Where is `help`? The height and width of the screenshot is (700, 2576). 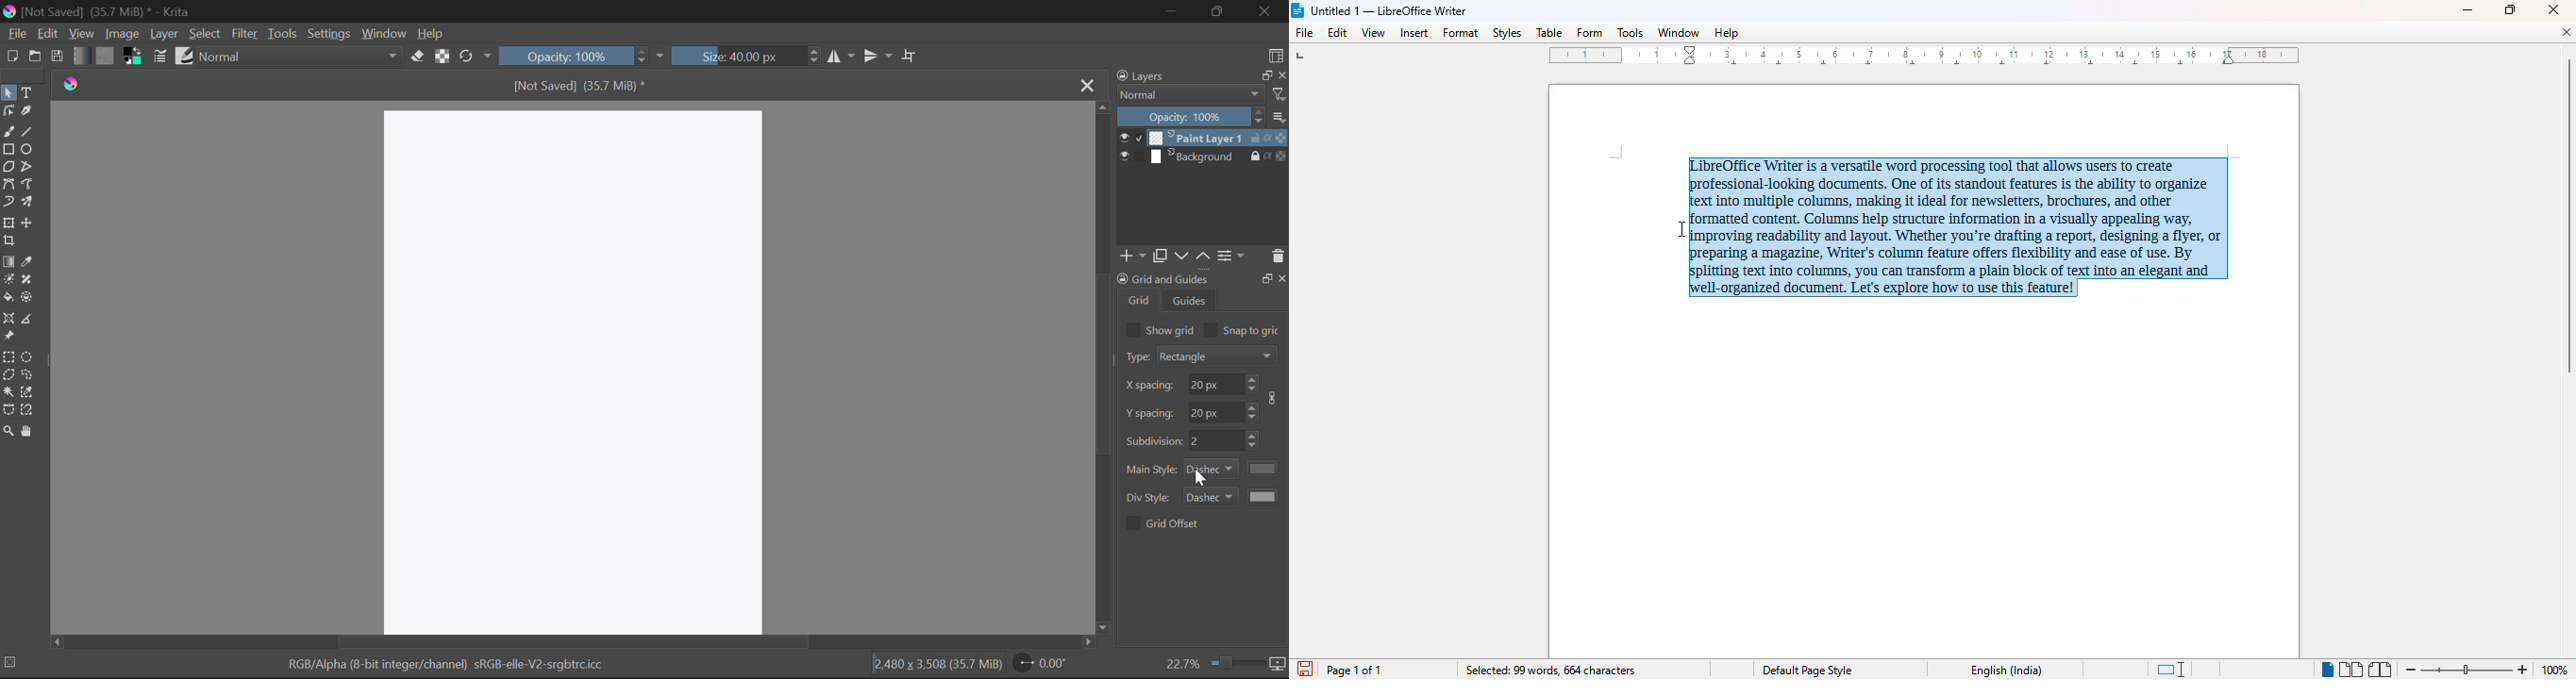 help is located at coordinates (1727, 32).